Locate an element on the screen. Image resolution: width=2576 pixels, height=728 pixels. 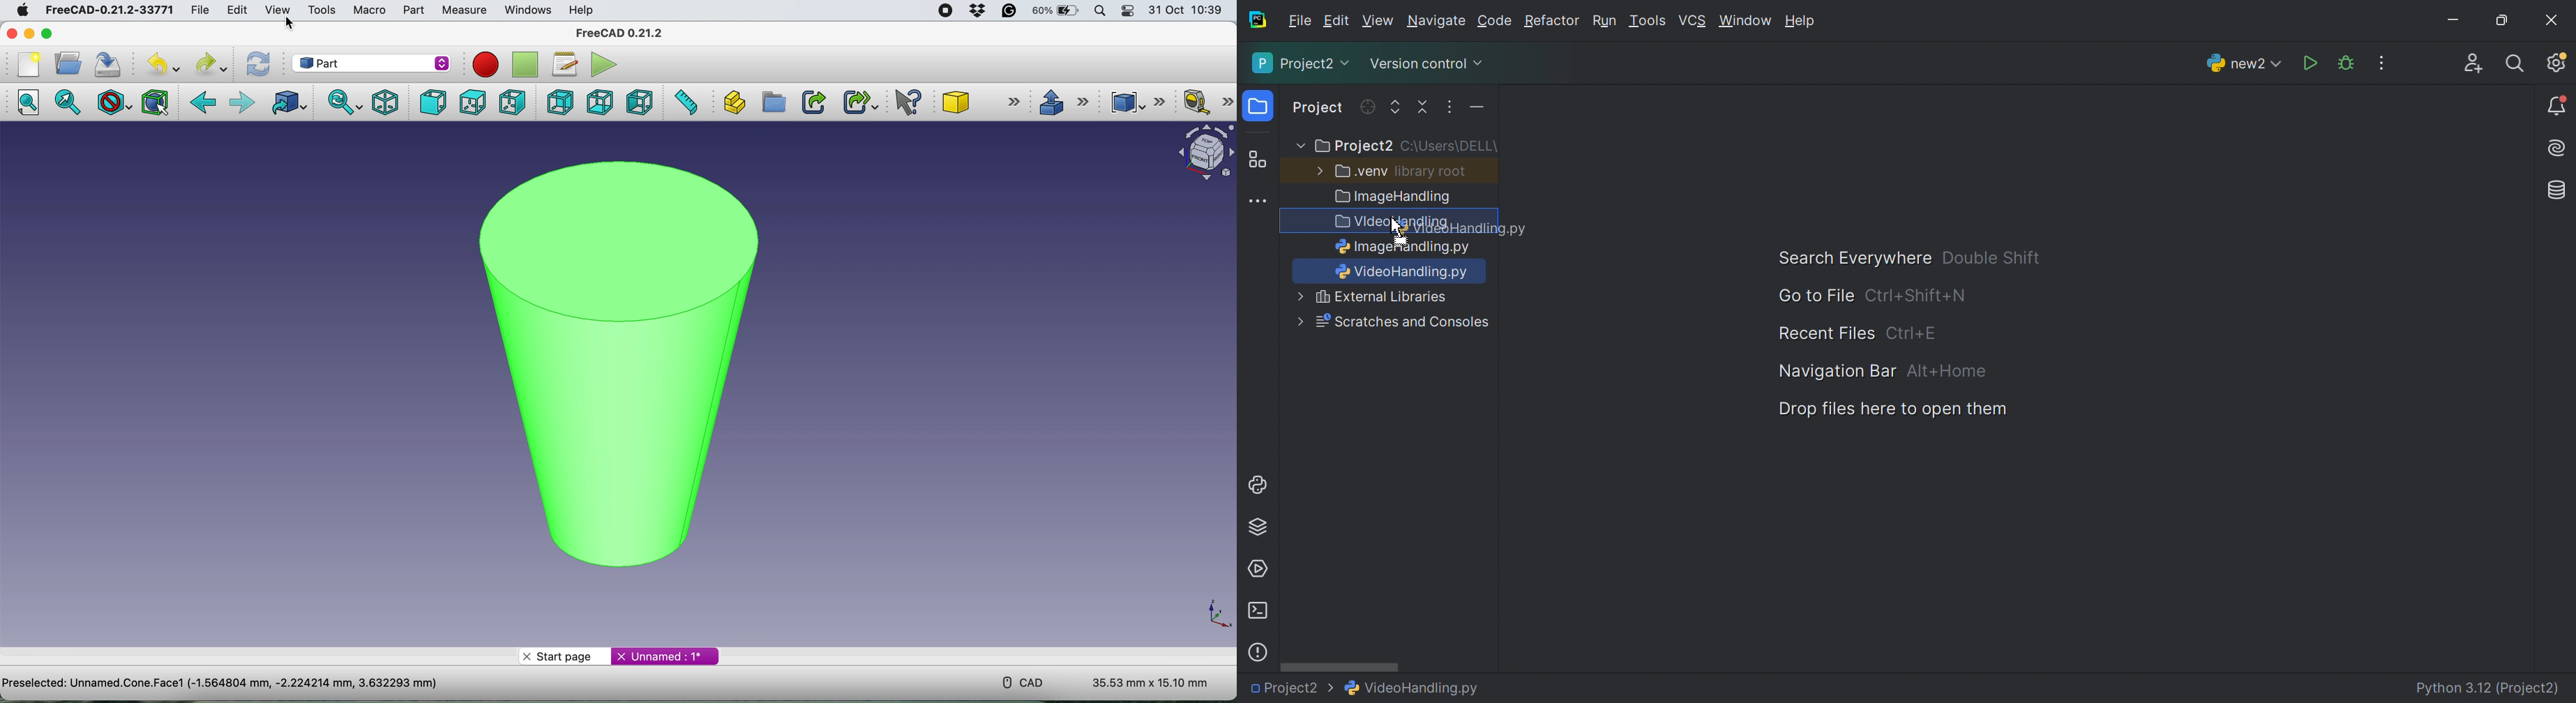
VideiHandling.py is located at coordinates (1404, 271).